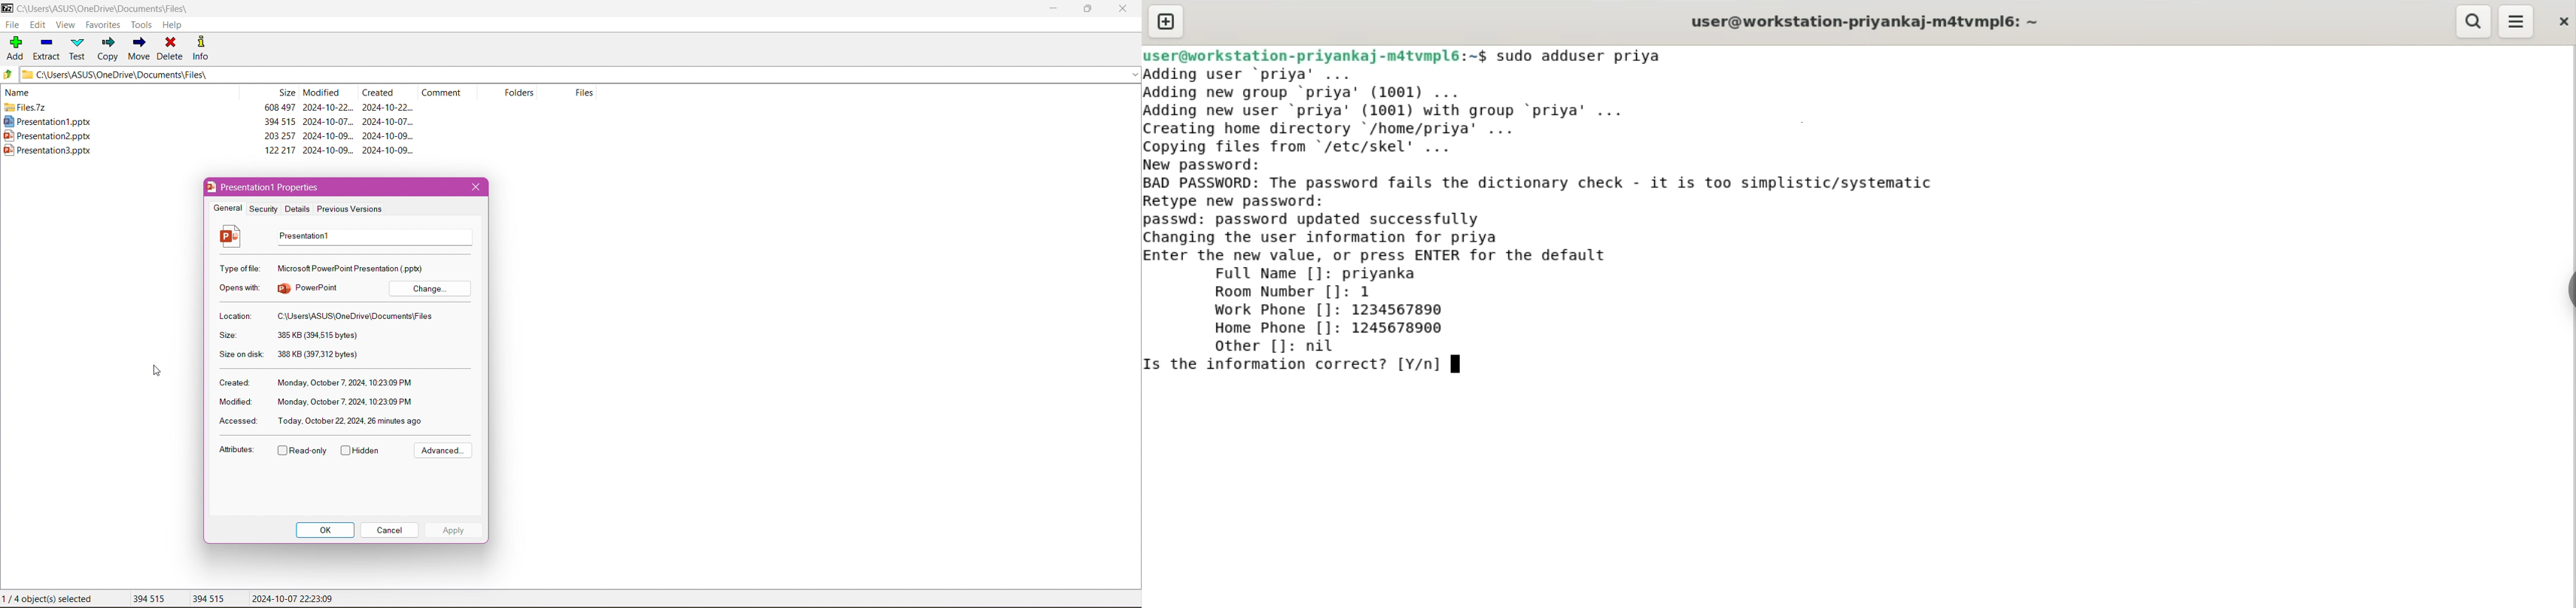 The height and width of the screenshot is (616, 2576). I want to click on Minimize, so click(1051, 9).